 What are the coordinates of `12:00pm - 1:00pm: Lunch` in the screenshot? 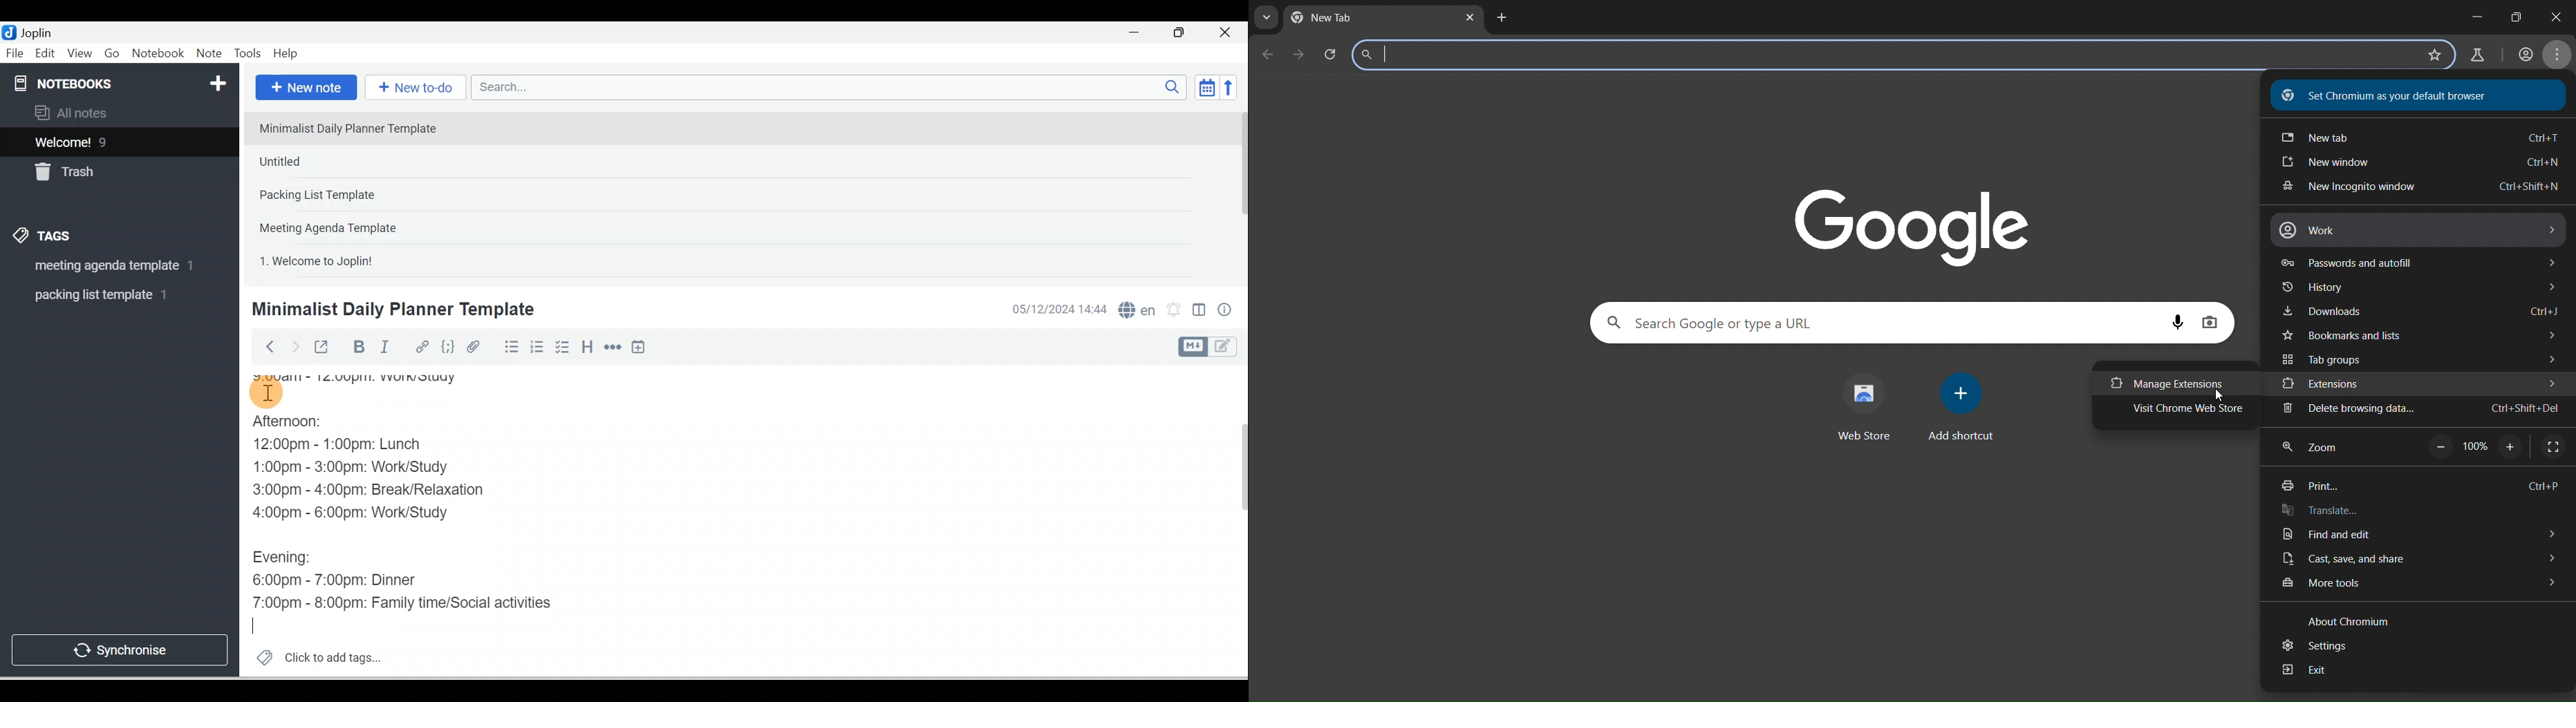 It's located at (354, 445).